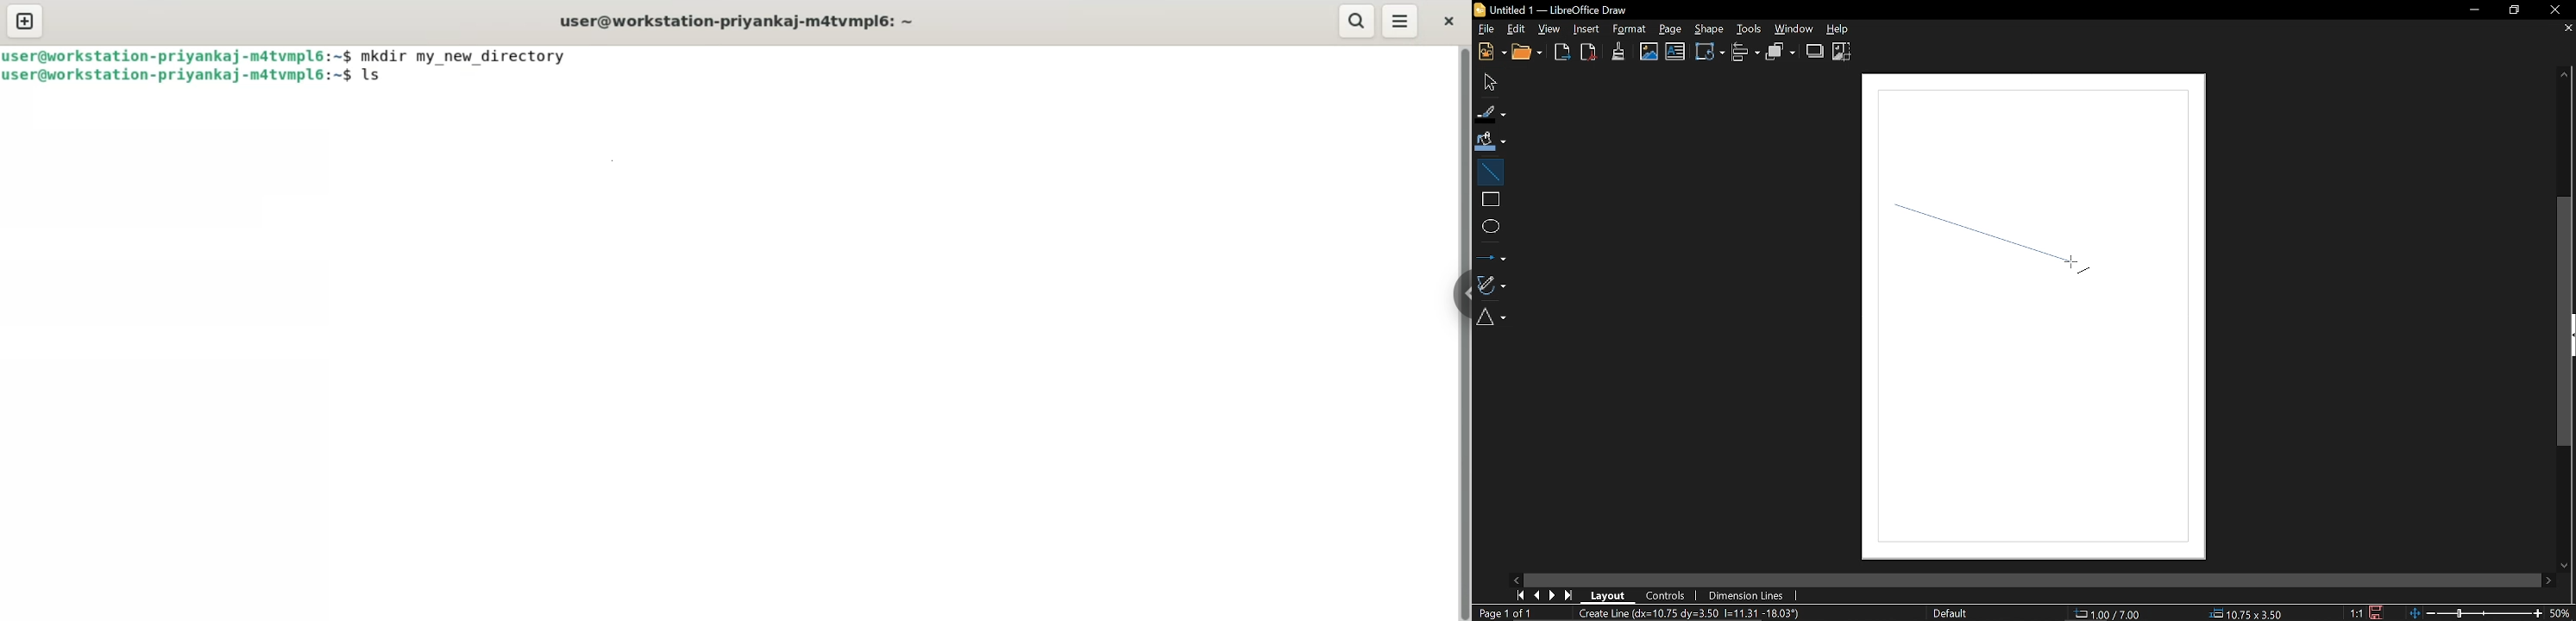 This screenshot has height=644, width=2576. Describe the element at coordinates (1491, 254) in the screenshot. I see `Lines and arrows` at that location.